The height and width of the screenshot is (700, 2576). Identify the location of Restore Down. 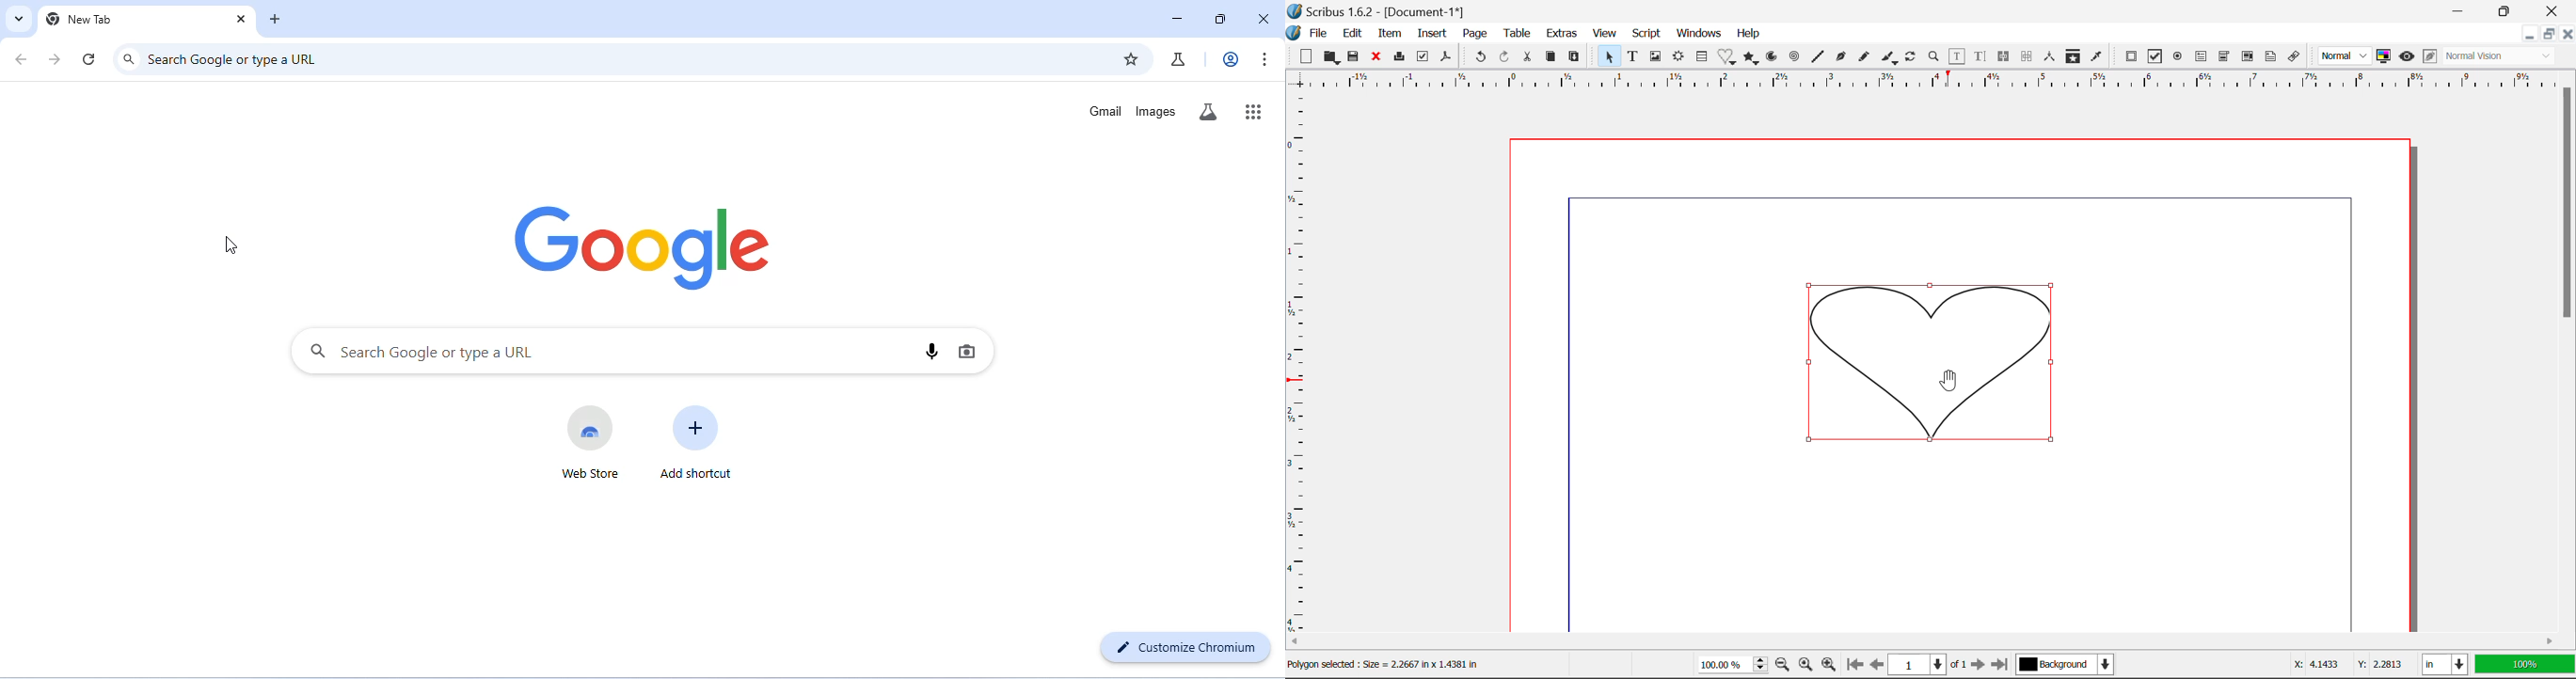
(2531, 36).